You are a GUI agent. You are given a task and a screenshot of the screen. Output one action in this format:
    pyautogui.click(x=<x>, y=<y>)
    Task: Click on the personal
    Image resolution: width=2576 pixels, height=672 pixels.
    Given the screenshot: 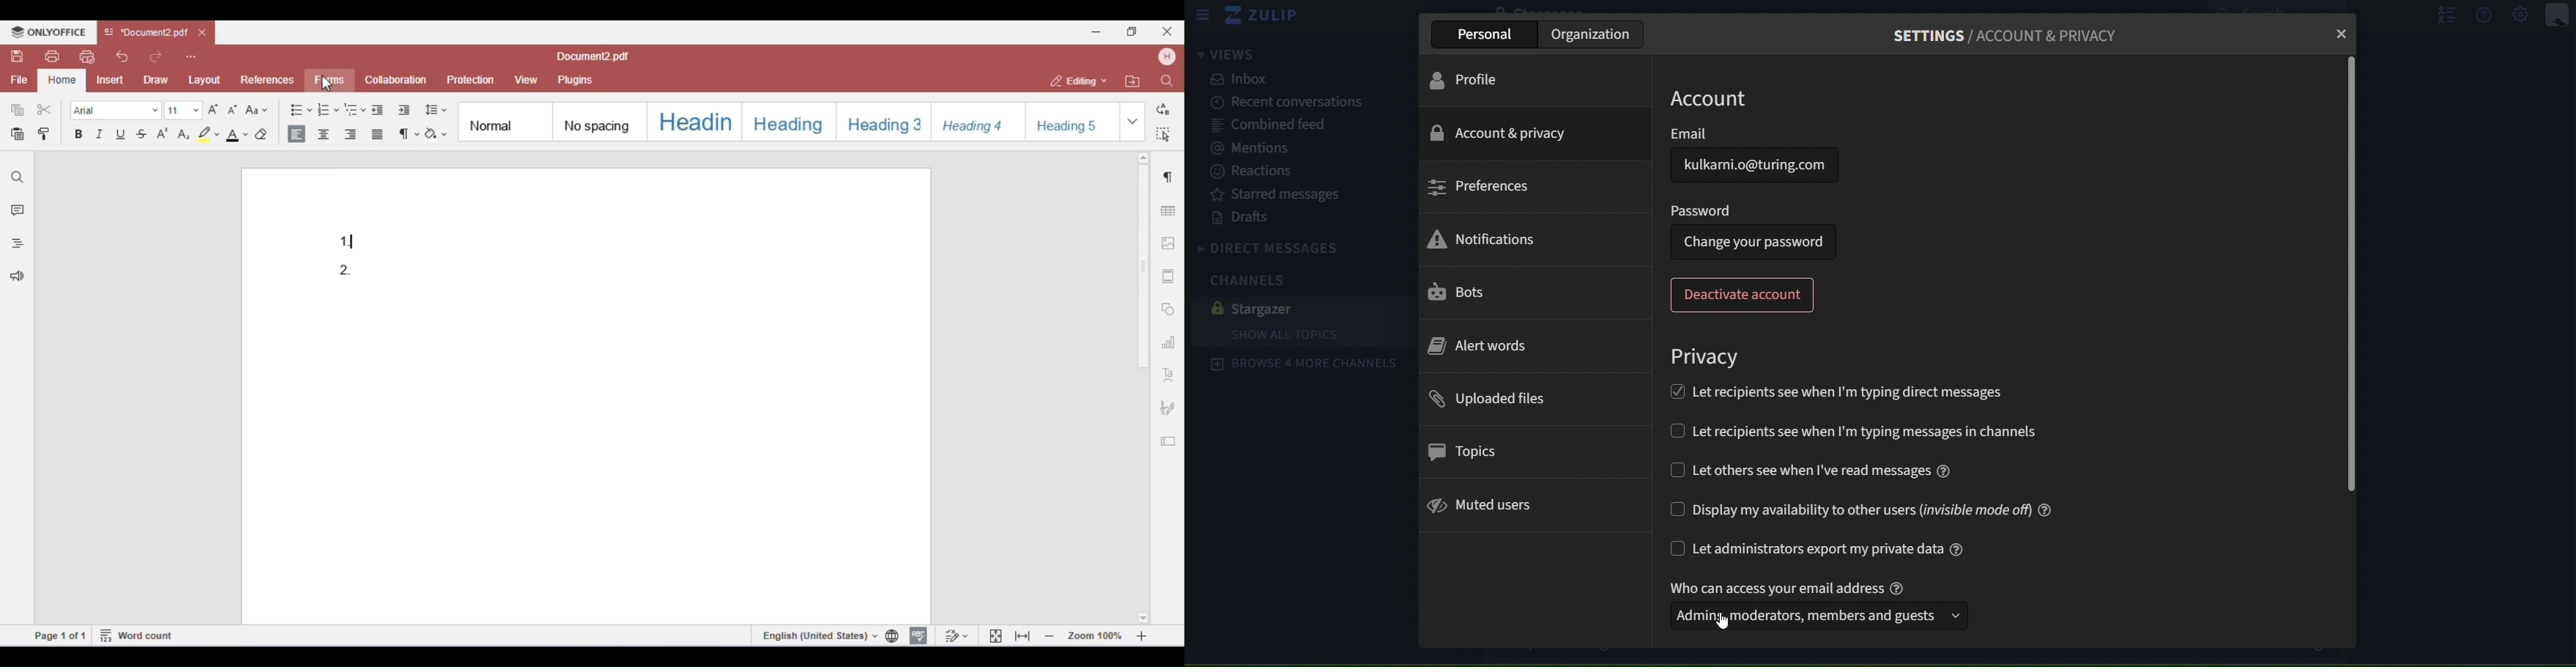 What is the action you would take?
    pyautogui.click(x=1489, y=34)
    